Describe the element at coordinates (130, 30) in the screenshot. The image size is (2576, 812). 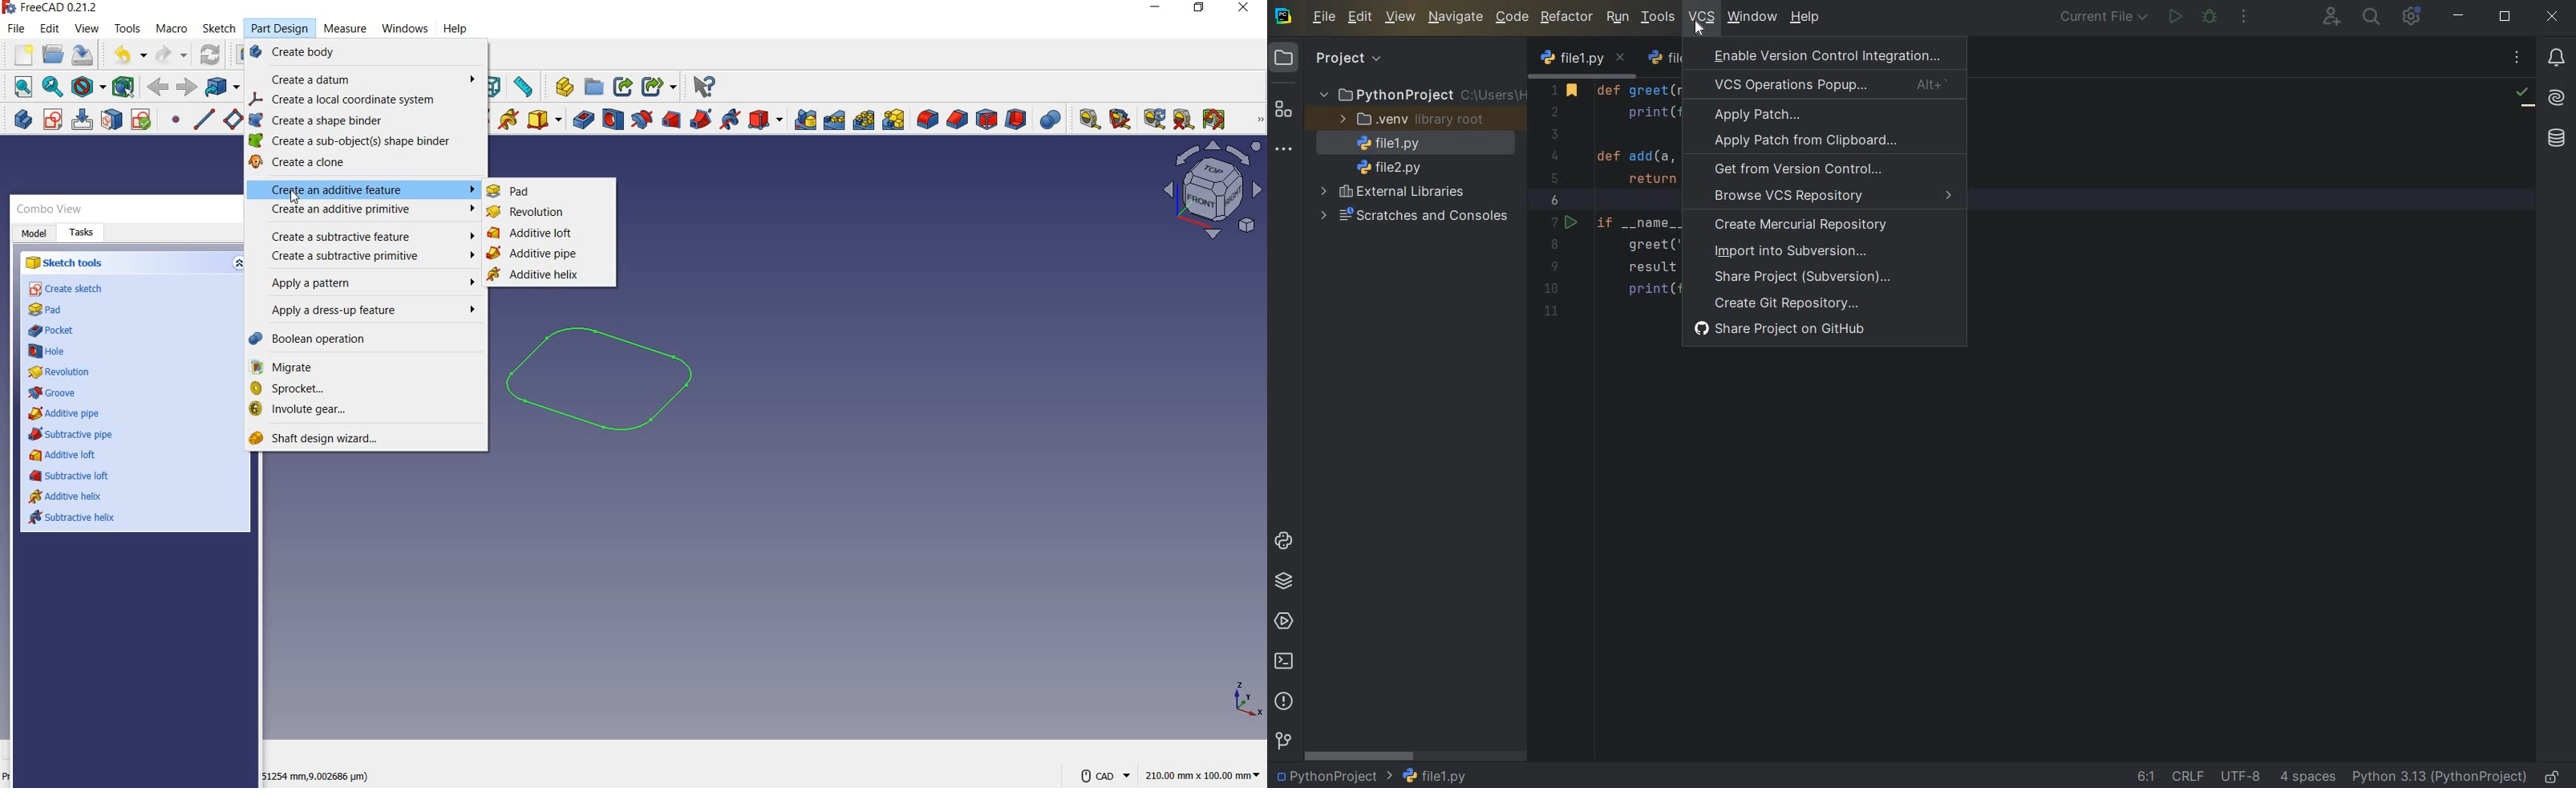
I see `tools` at that location.